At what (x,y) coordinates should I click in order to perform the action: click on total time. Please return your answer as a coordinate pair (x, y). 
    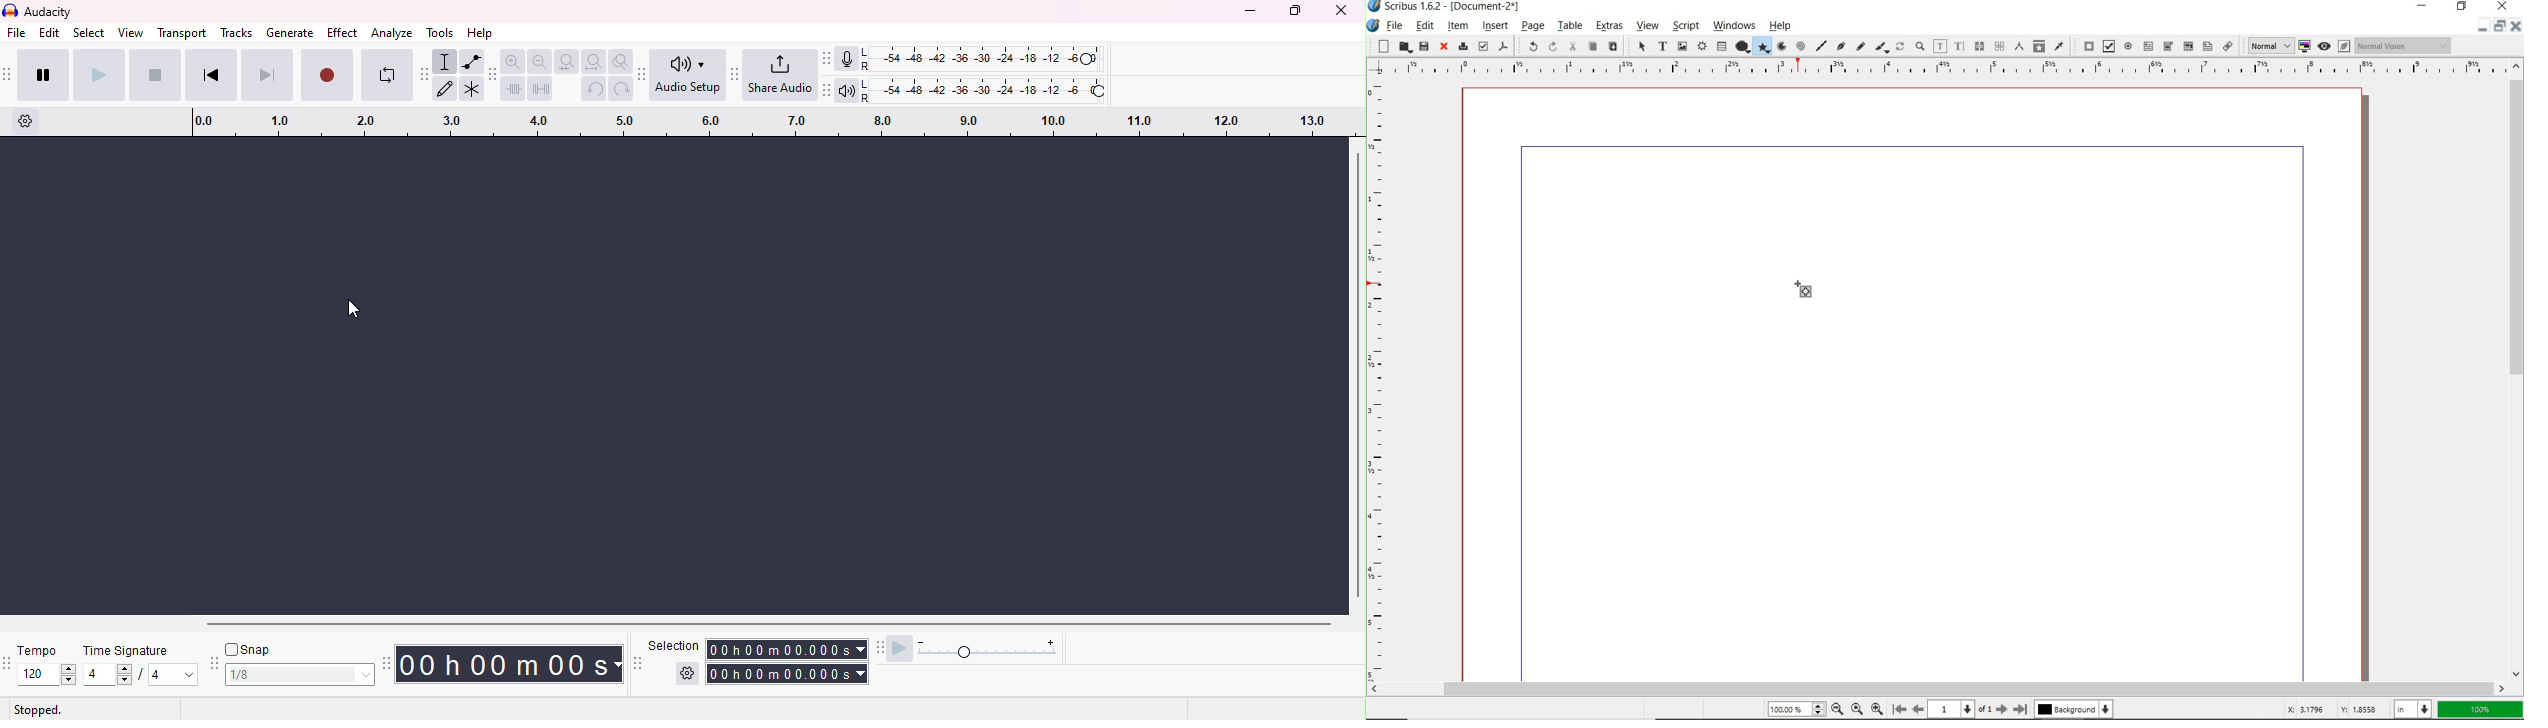
    Looking at the image, I should click on (789, 674).